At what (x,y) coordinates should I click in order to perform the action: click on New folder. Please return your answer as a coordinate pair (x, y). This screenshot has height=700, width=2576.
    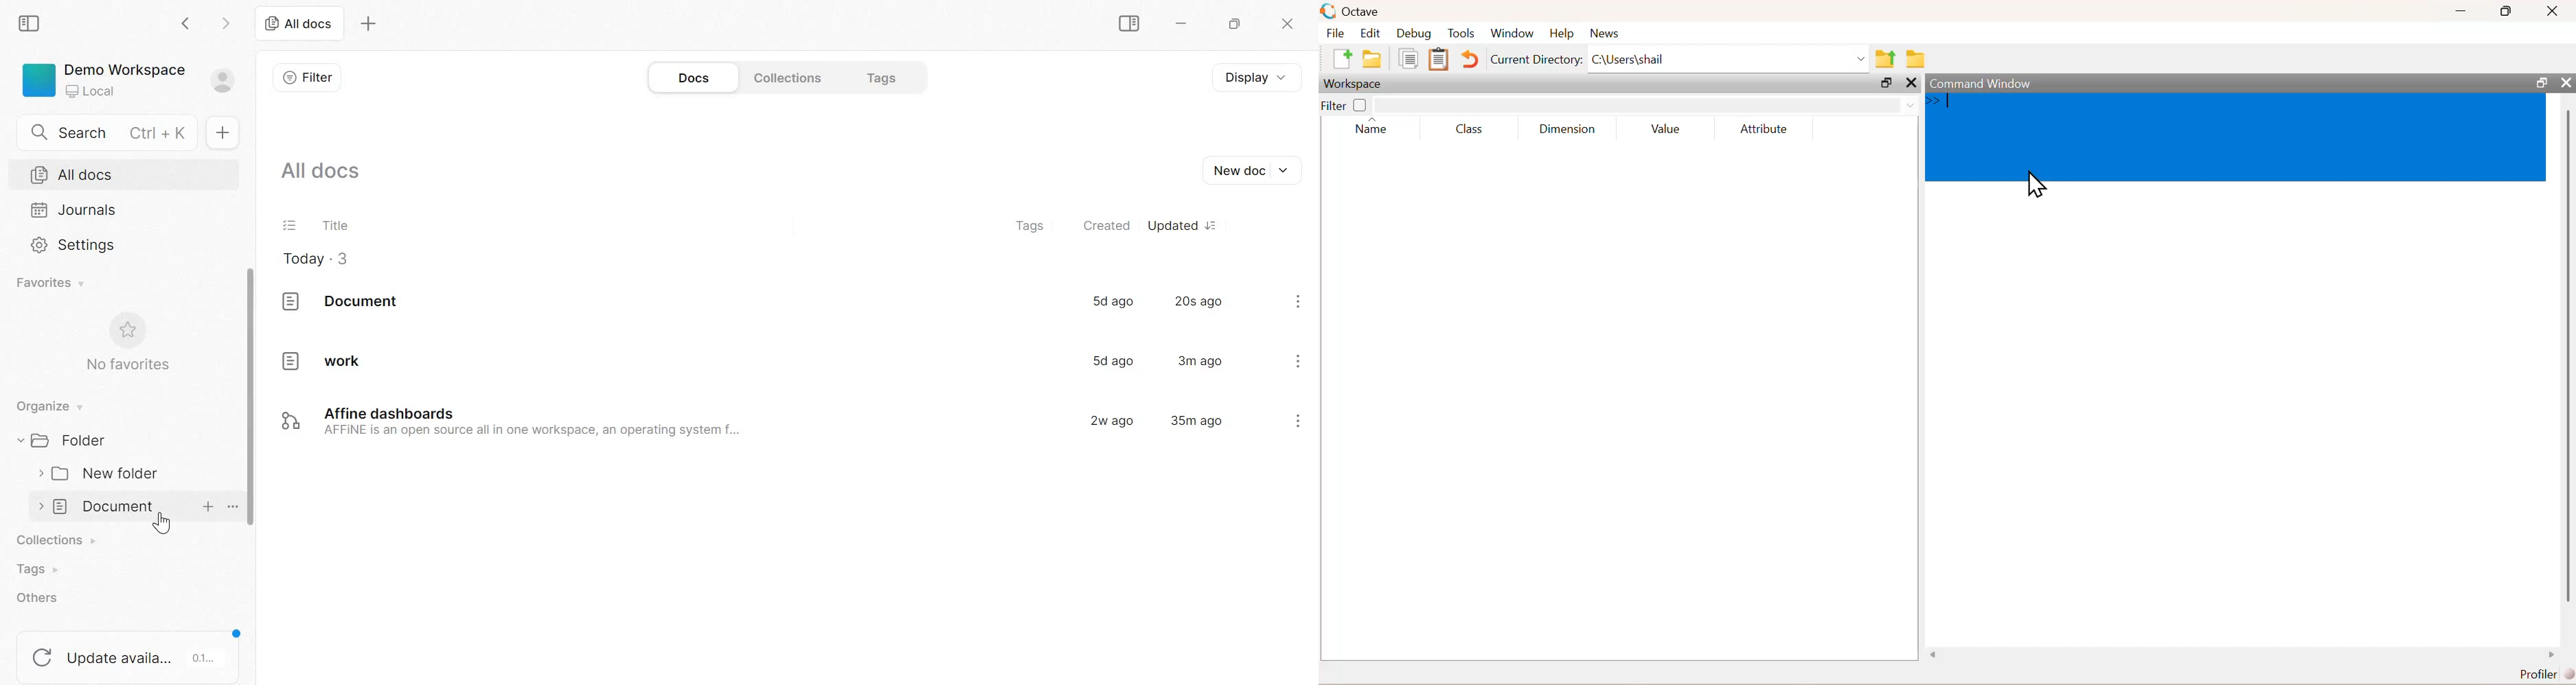
    Looking at the image, I should click on (111, 474).